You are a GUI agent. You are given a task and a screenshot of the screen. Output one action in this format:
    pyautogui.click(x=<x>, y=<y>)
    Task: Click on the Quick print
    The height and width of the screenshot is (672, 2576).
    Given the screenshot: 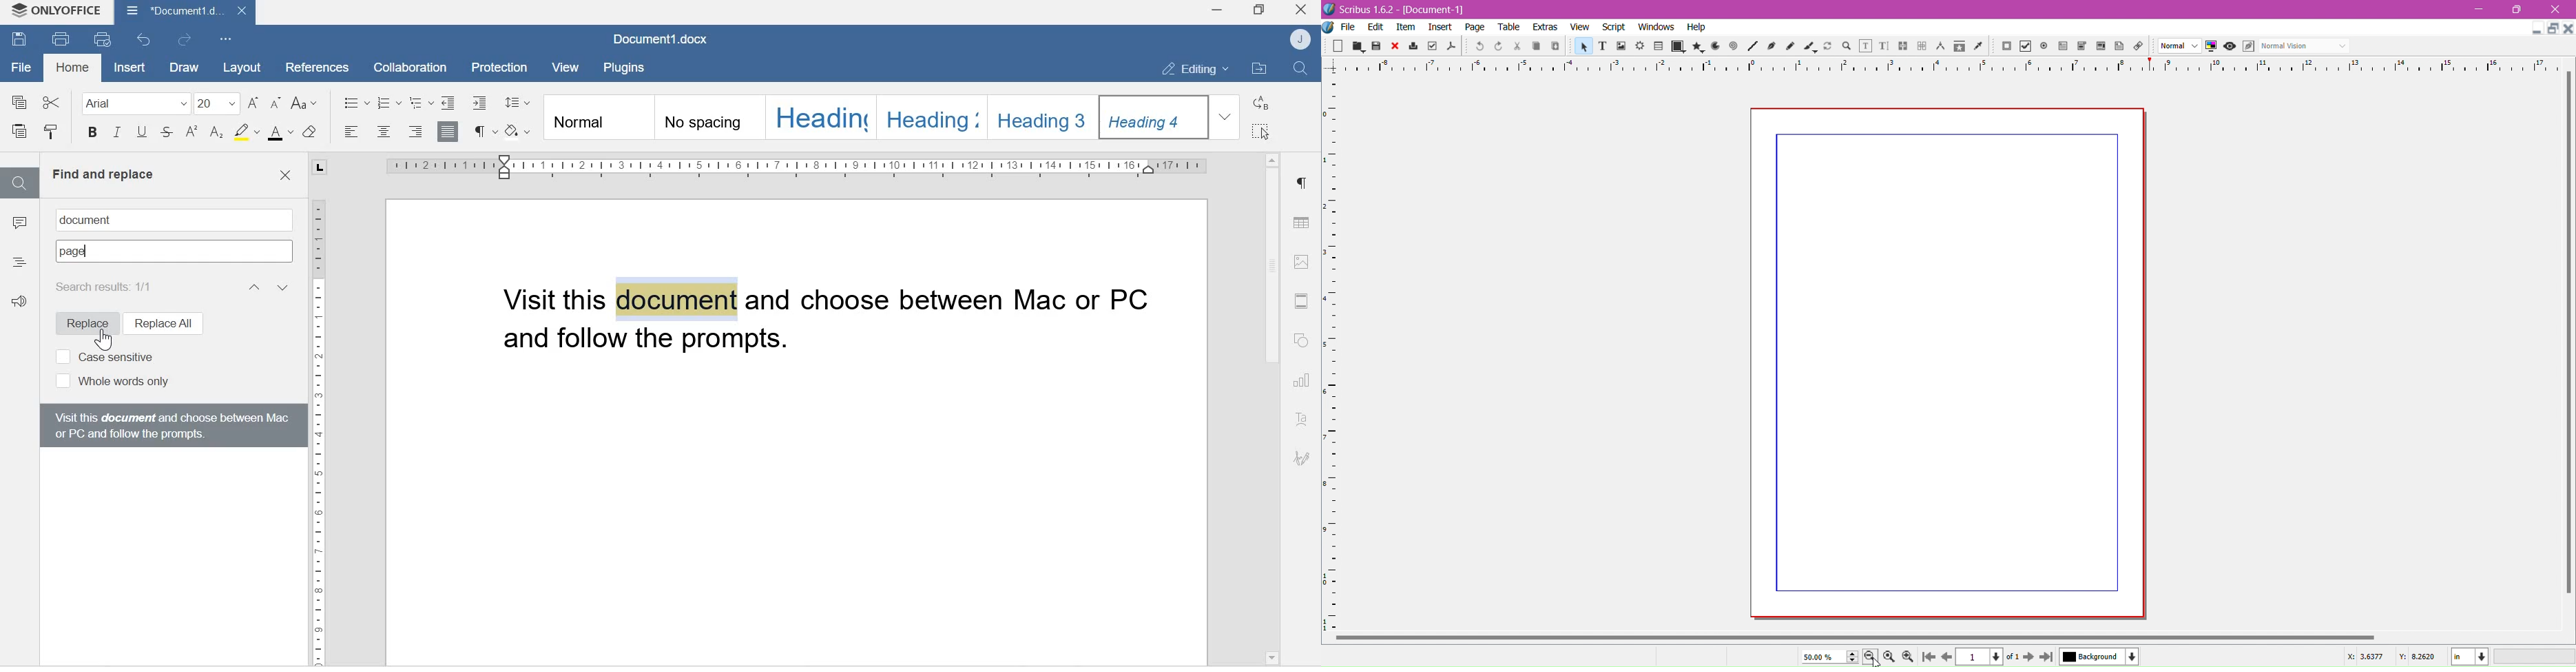 What is the action you would take?
    pyautogui.click(x=104, y=40)
    